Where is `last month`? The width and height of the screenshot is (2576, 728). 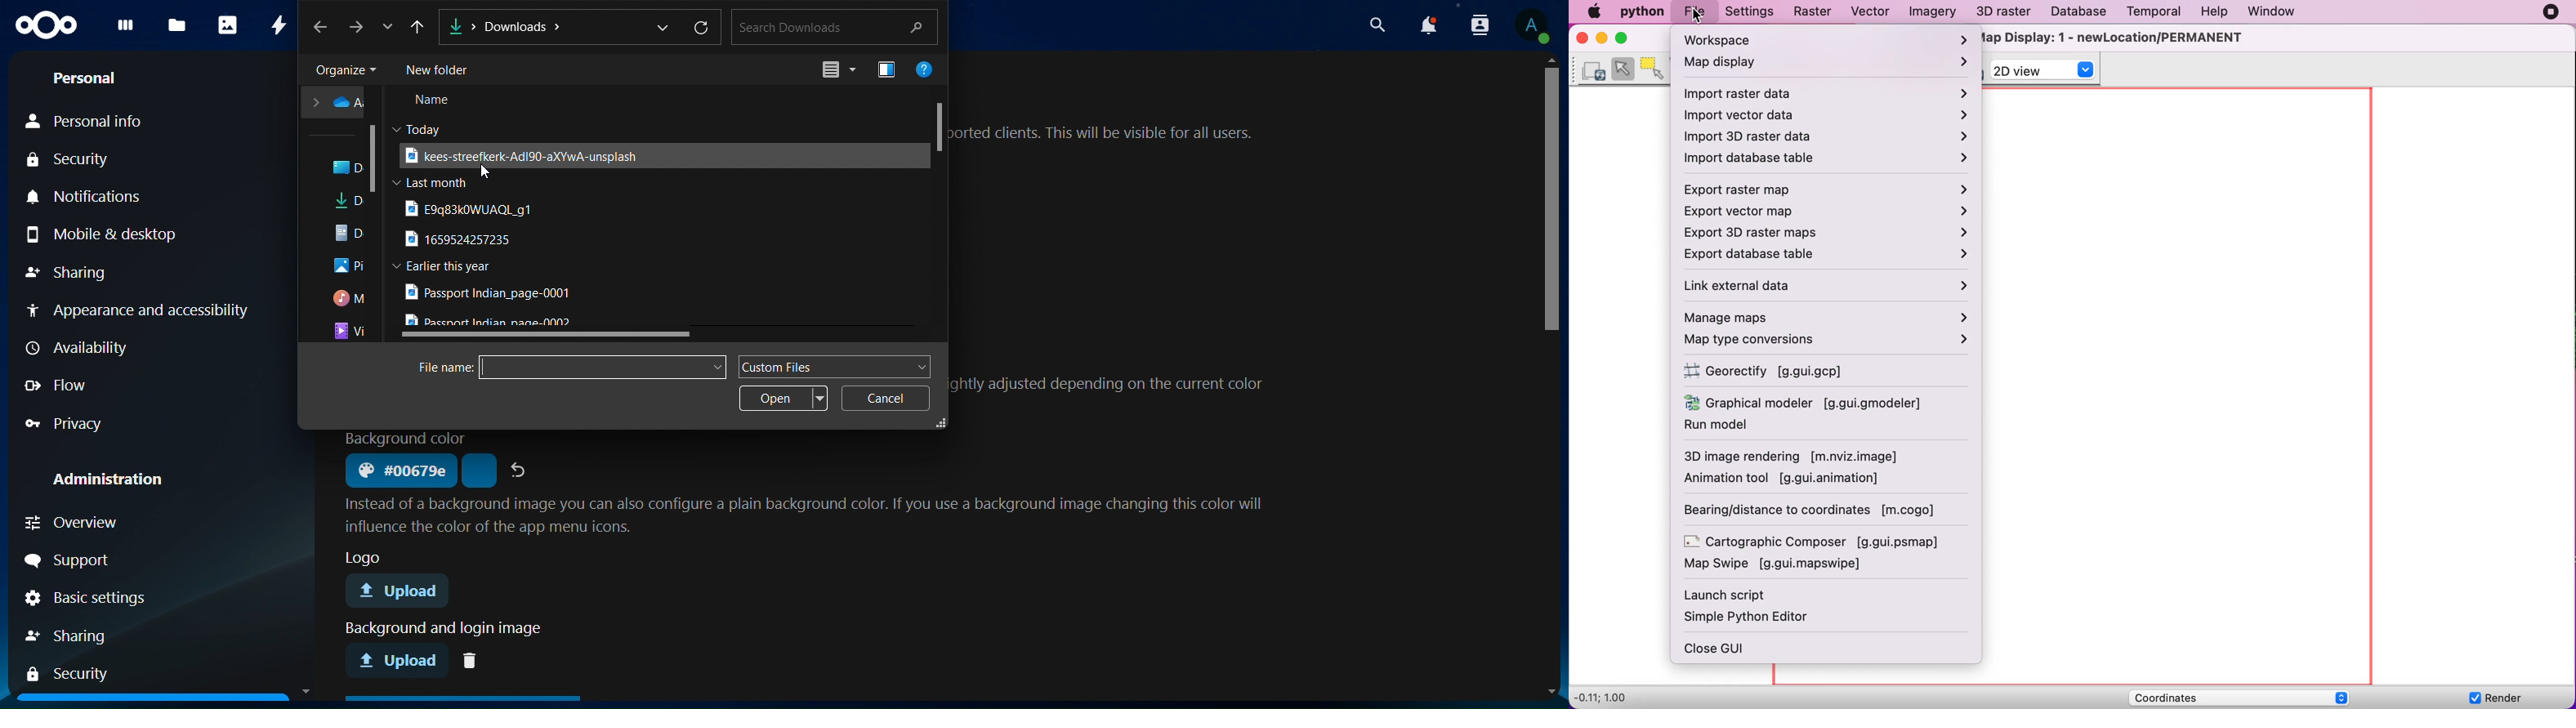 last month is located at coordinates (433, 183).